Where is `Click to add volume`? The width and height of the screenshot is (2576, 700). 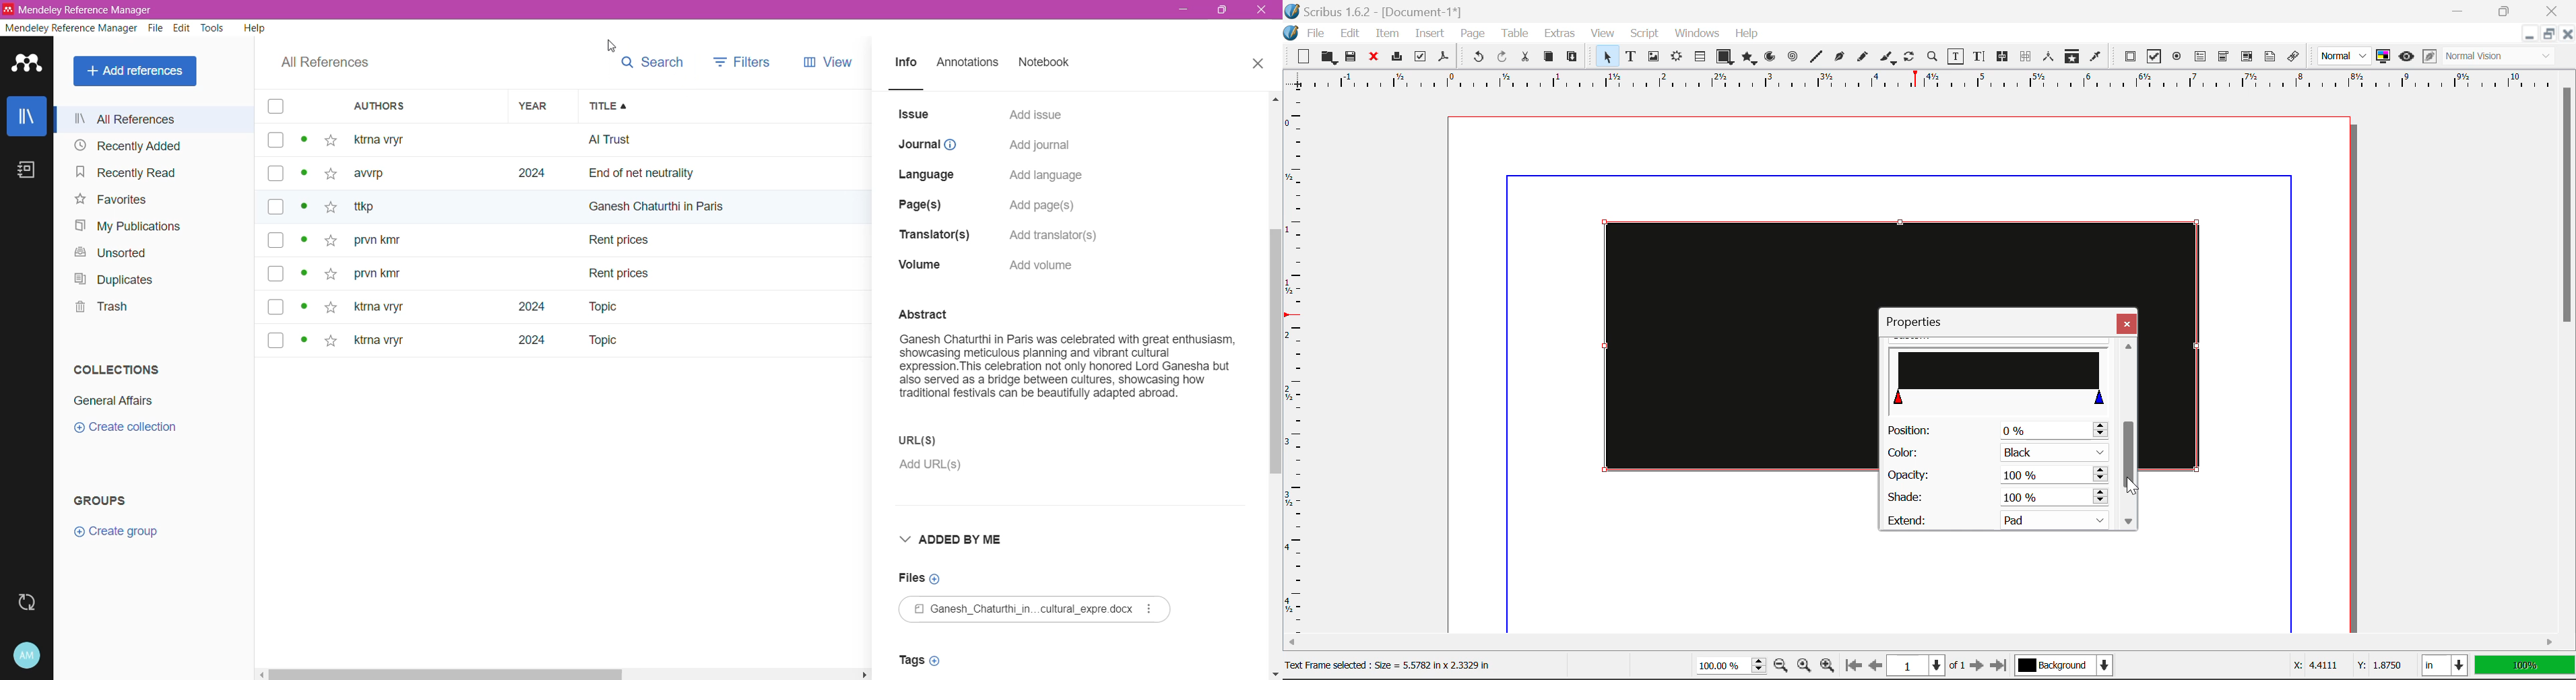
Click to add volume is located at coordinates (1047, 265).